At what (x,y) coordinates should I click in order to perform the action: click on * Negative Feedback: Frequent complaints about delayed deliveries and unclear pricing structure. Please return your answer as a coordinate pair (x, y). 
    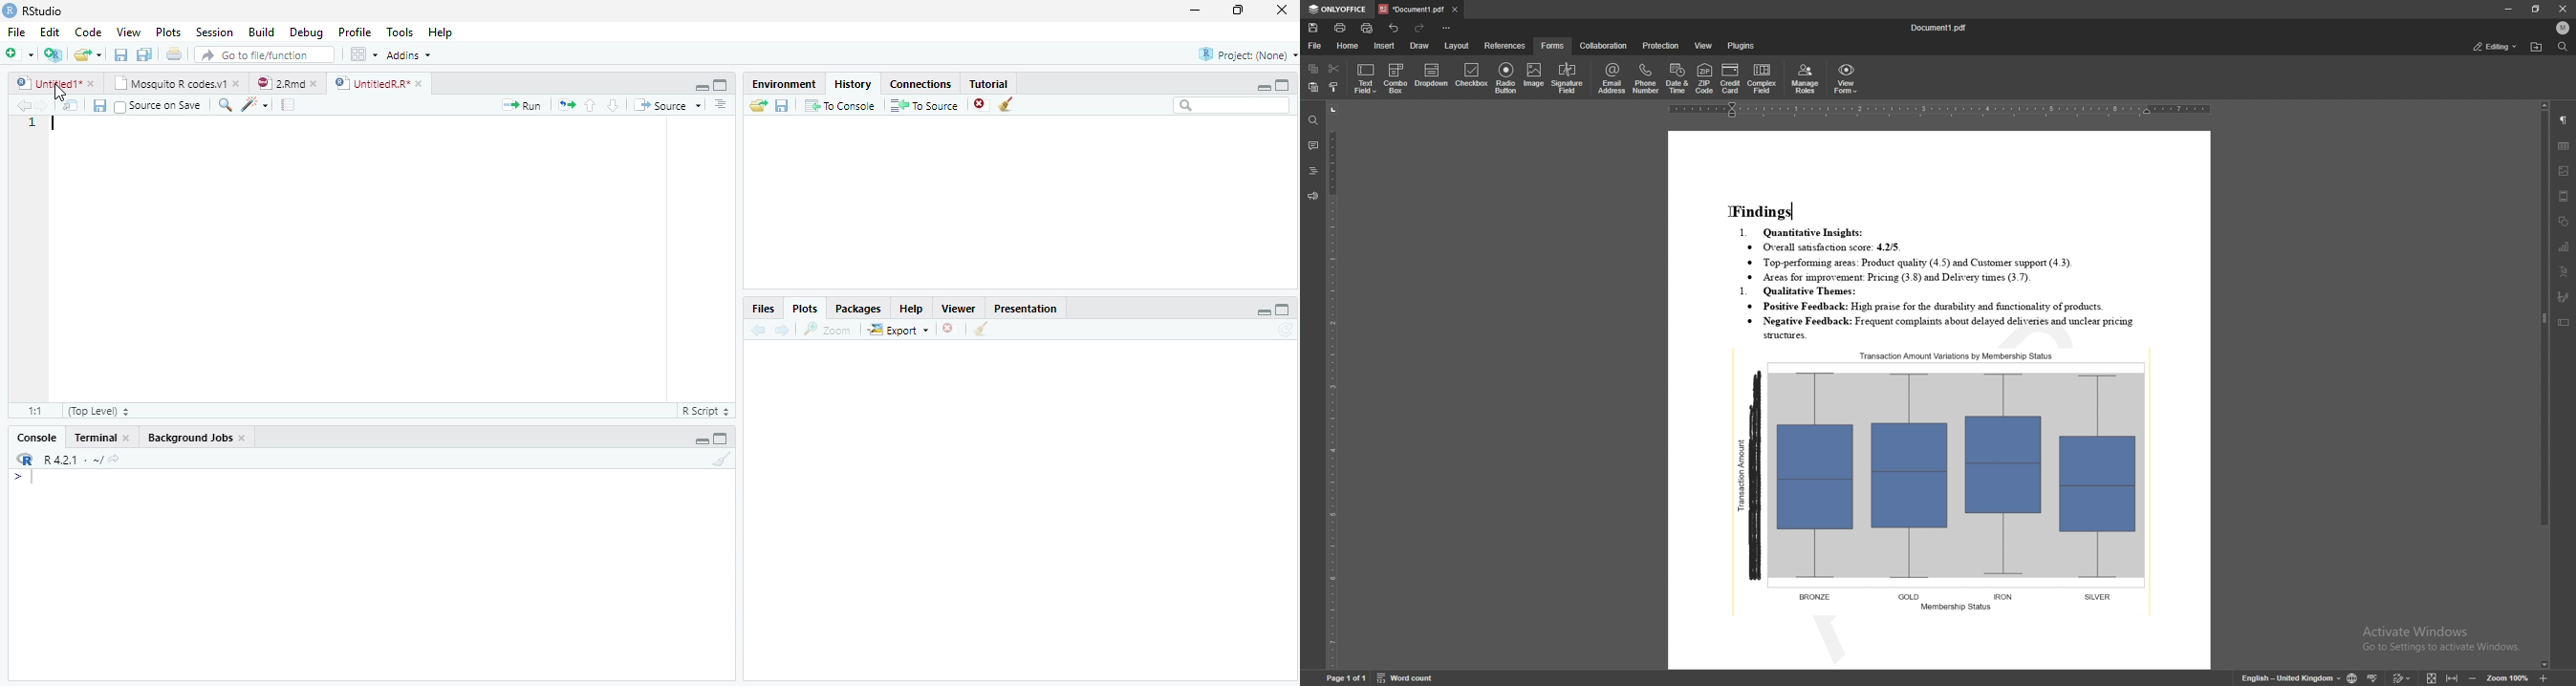
    Looking at the image, I should click on (1946, 328).